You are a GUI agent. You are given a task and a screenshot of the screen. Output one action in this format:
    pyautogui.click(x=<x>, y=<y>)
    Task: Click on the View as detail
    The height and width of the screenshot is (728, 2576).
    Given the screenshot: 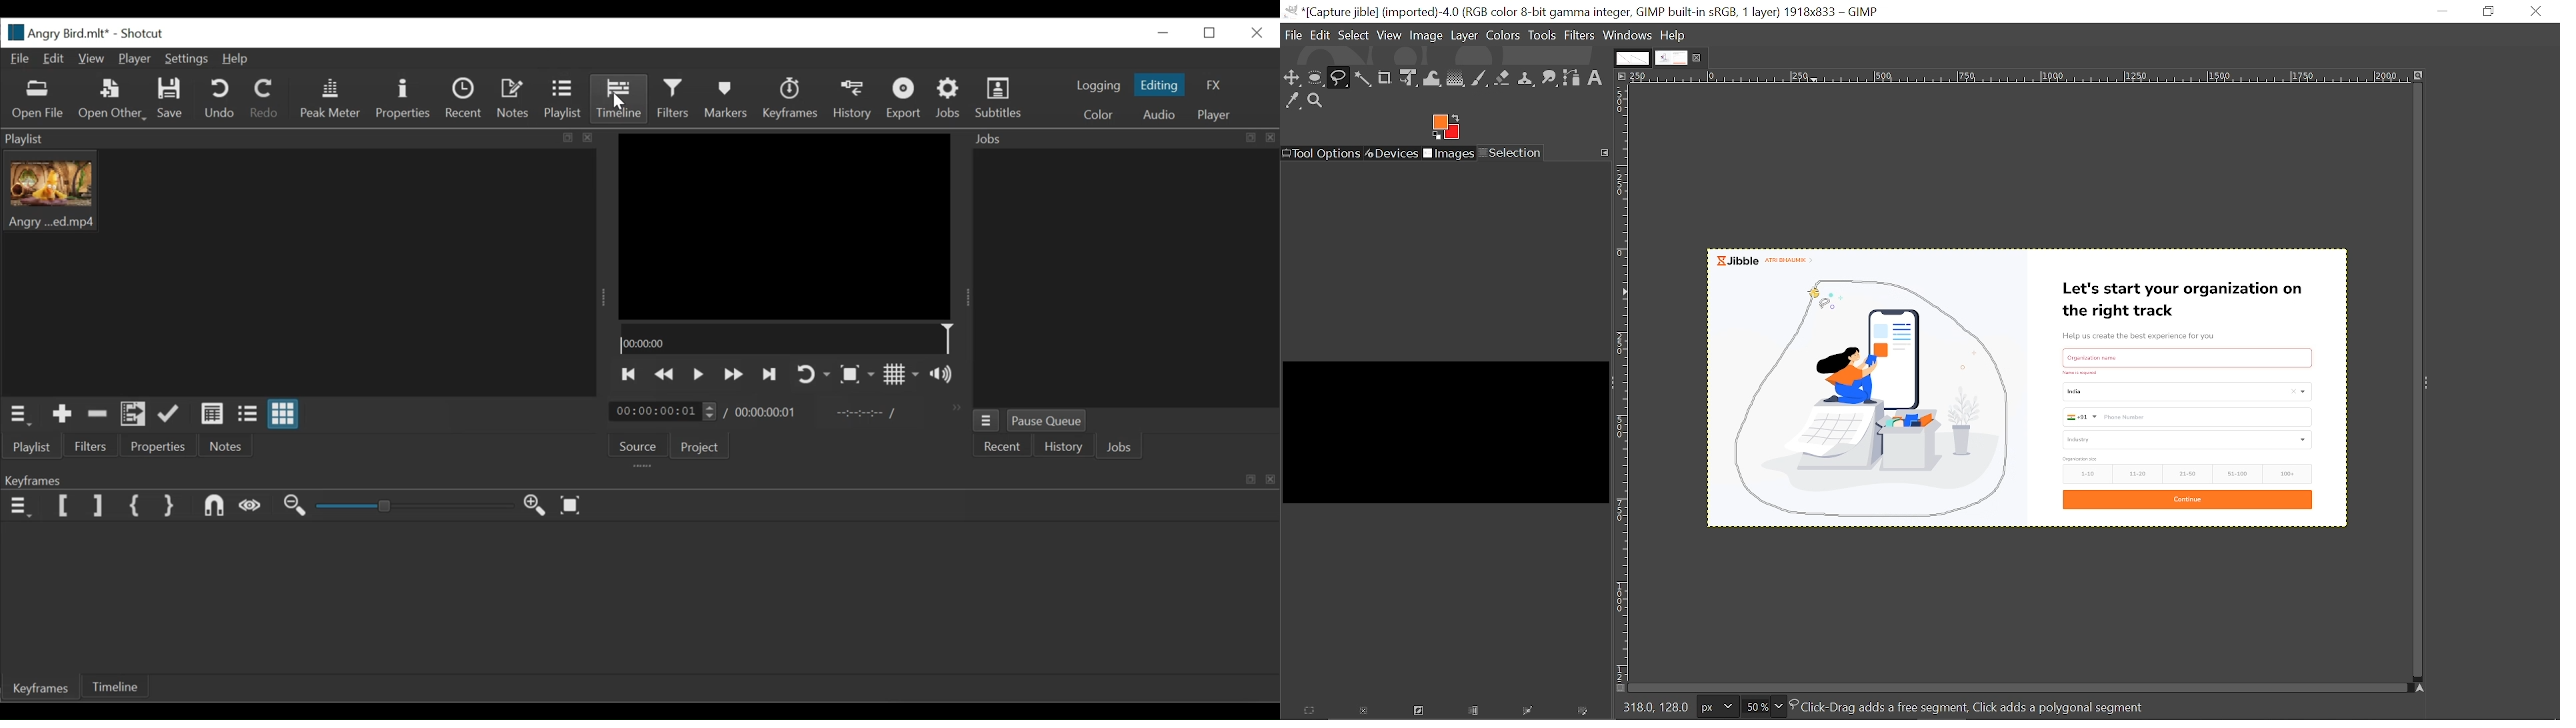 What is the action you would take?
    pyautogui.click(x=213, y=415)
    